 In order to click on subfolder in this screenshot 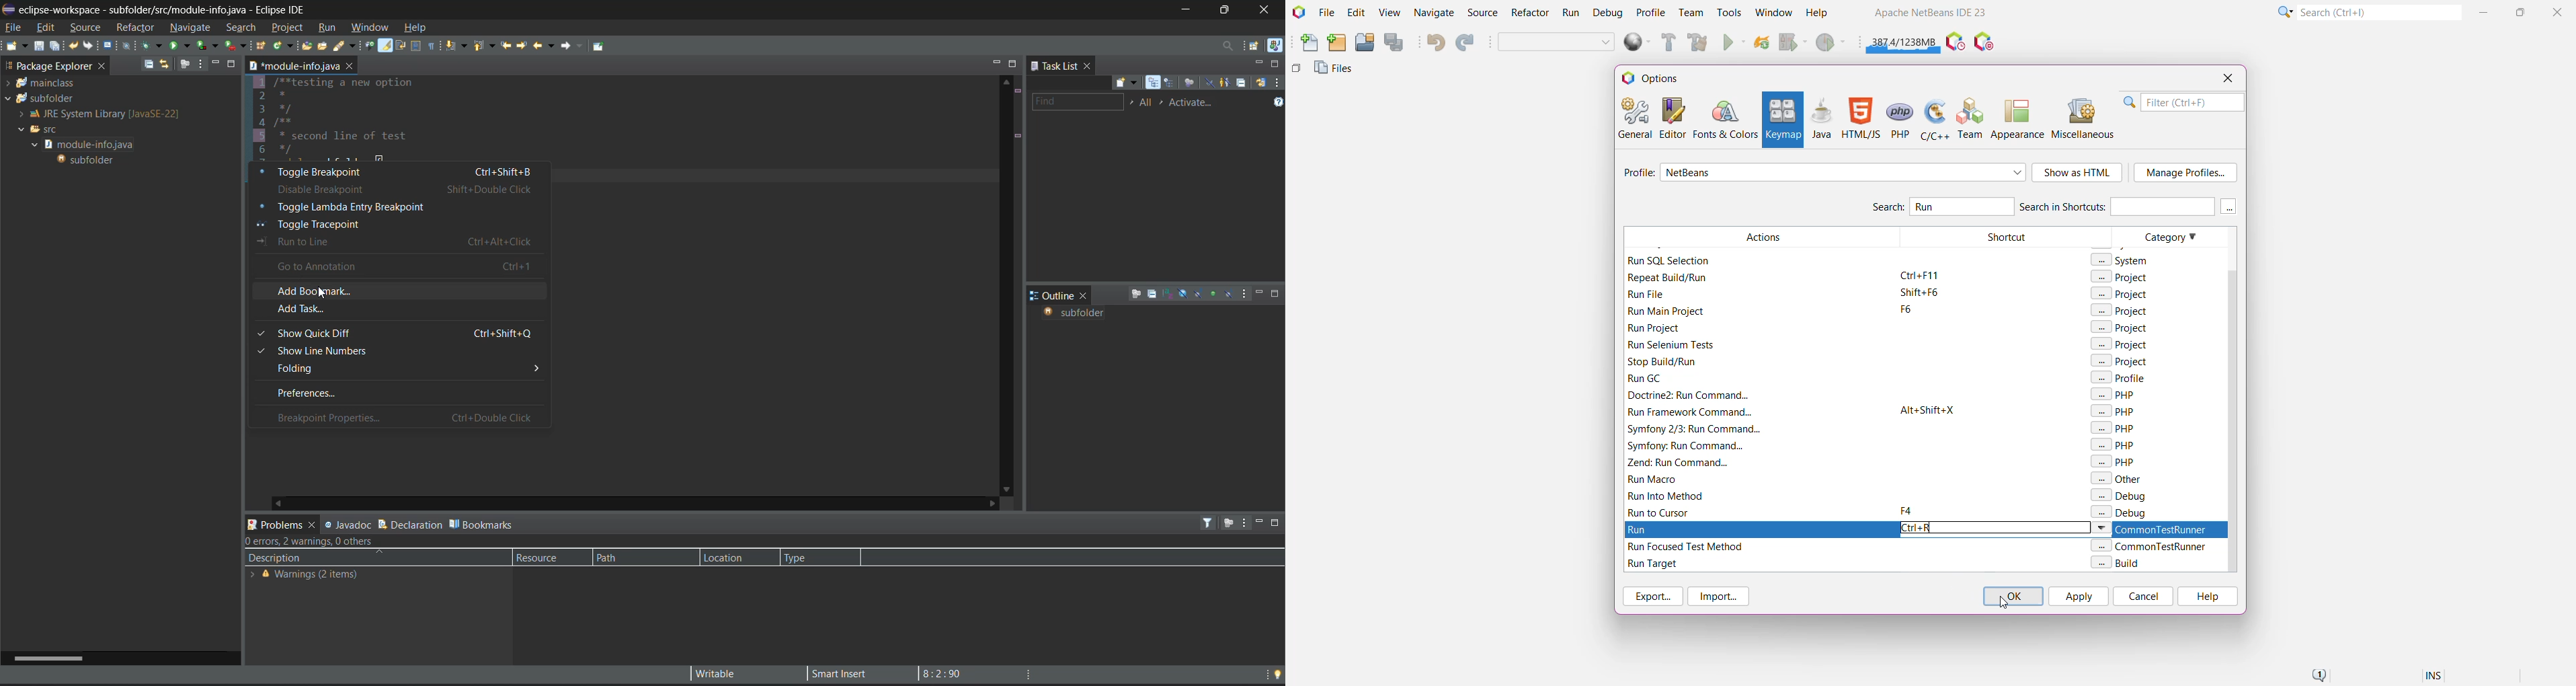, I will do `click(88, 160)`.